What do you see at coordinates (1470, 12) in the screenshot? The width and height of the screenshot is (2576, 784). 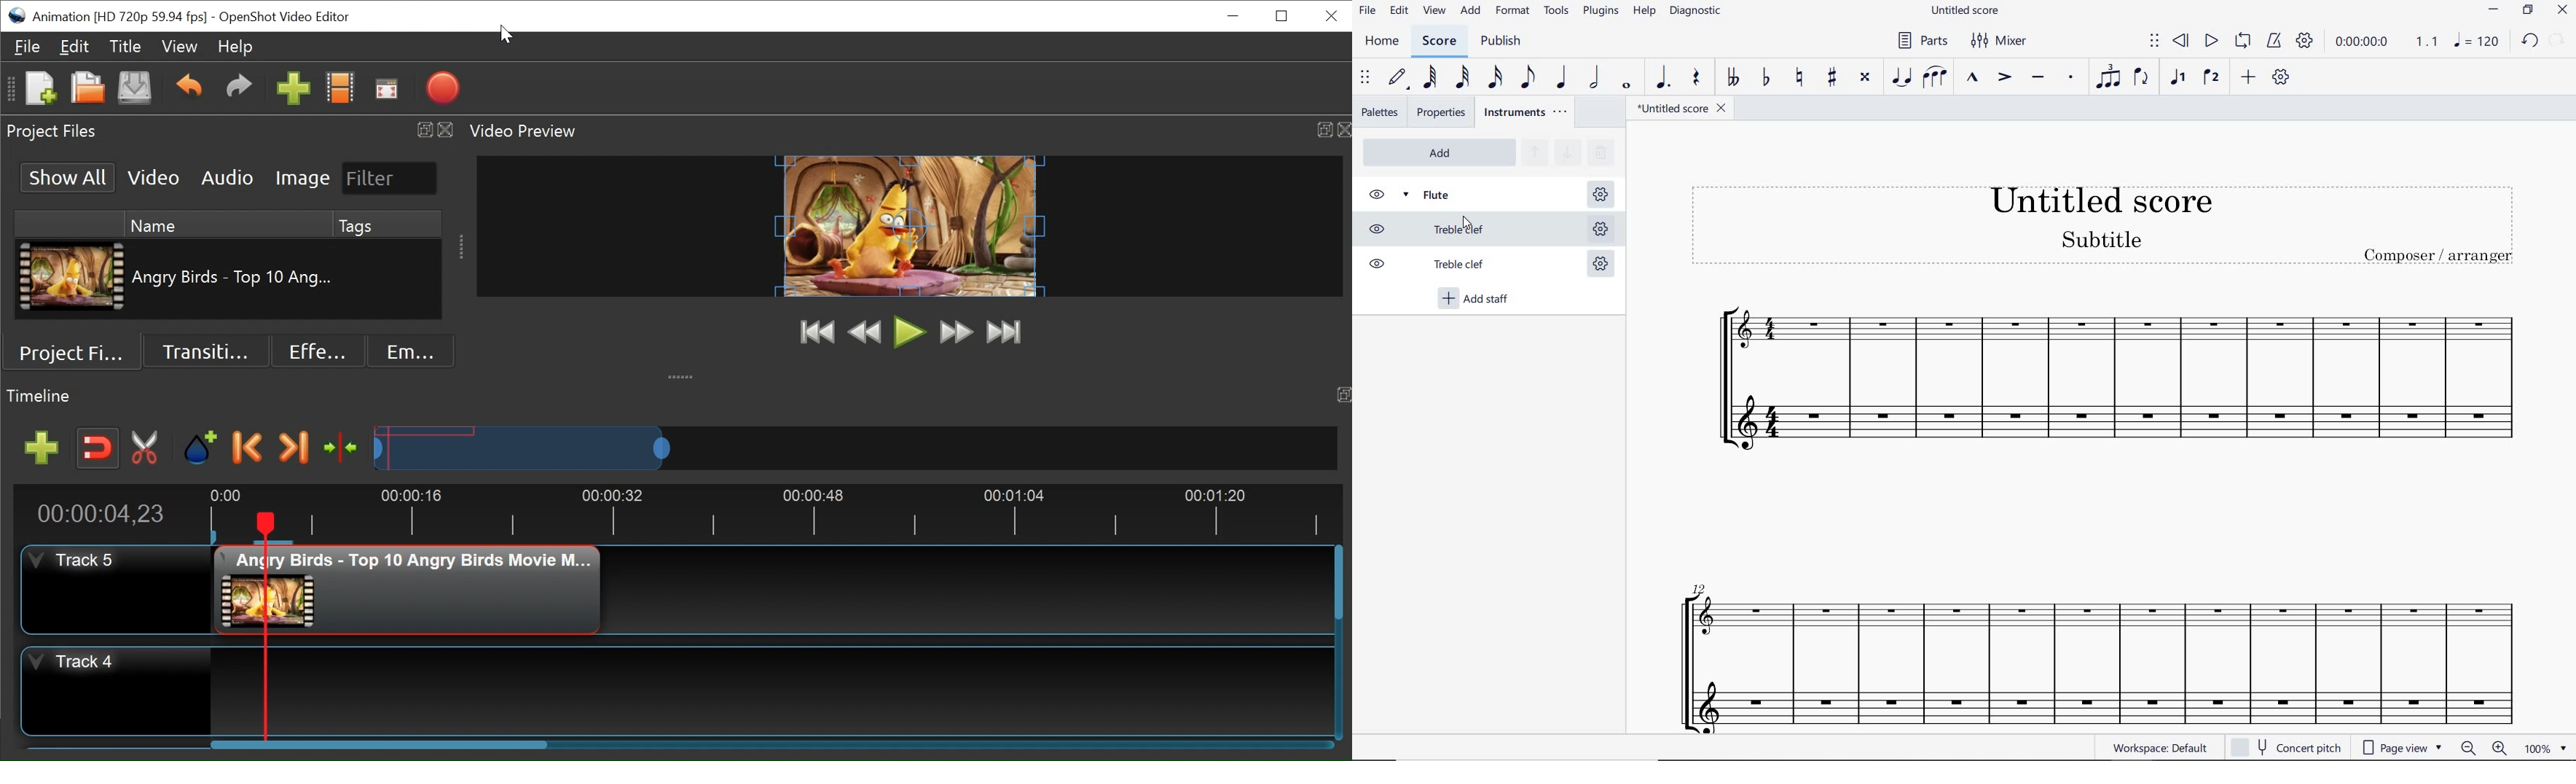 I see `ADD` at bounding box center [1470, 12].